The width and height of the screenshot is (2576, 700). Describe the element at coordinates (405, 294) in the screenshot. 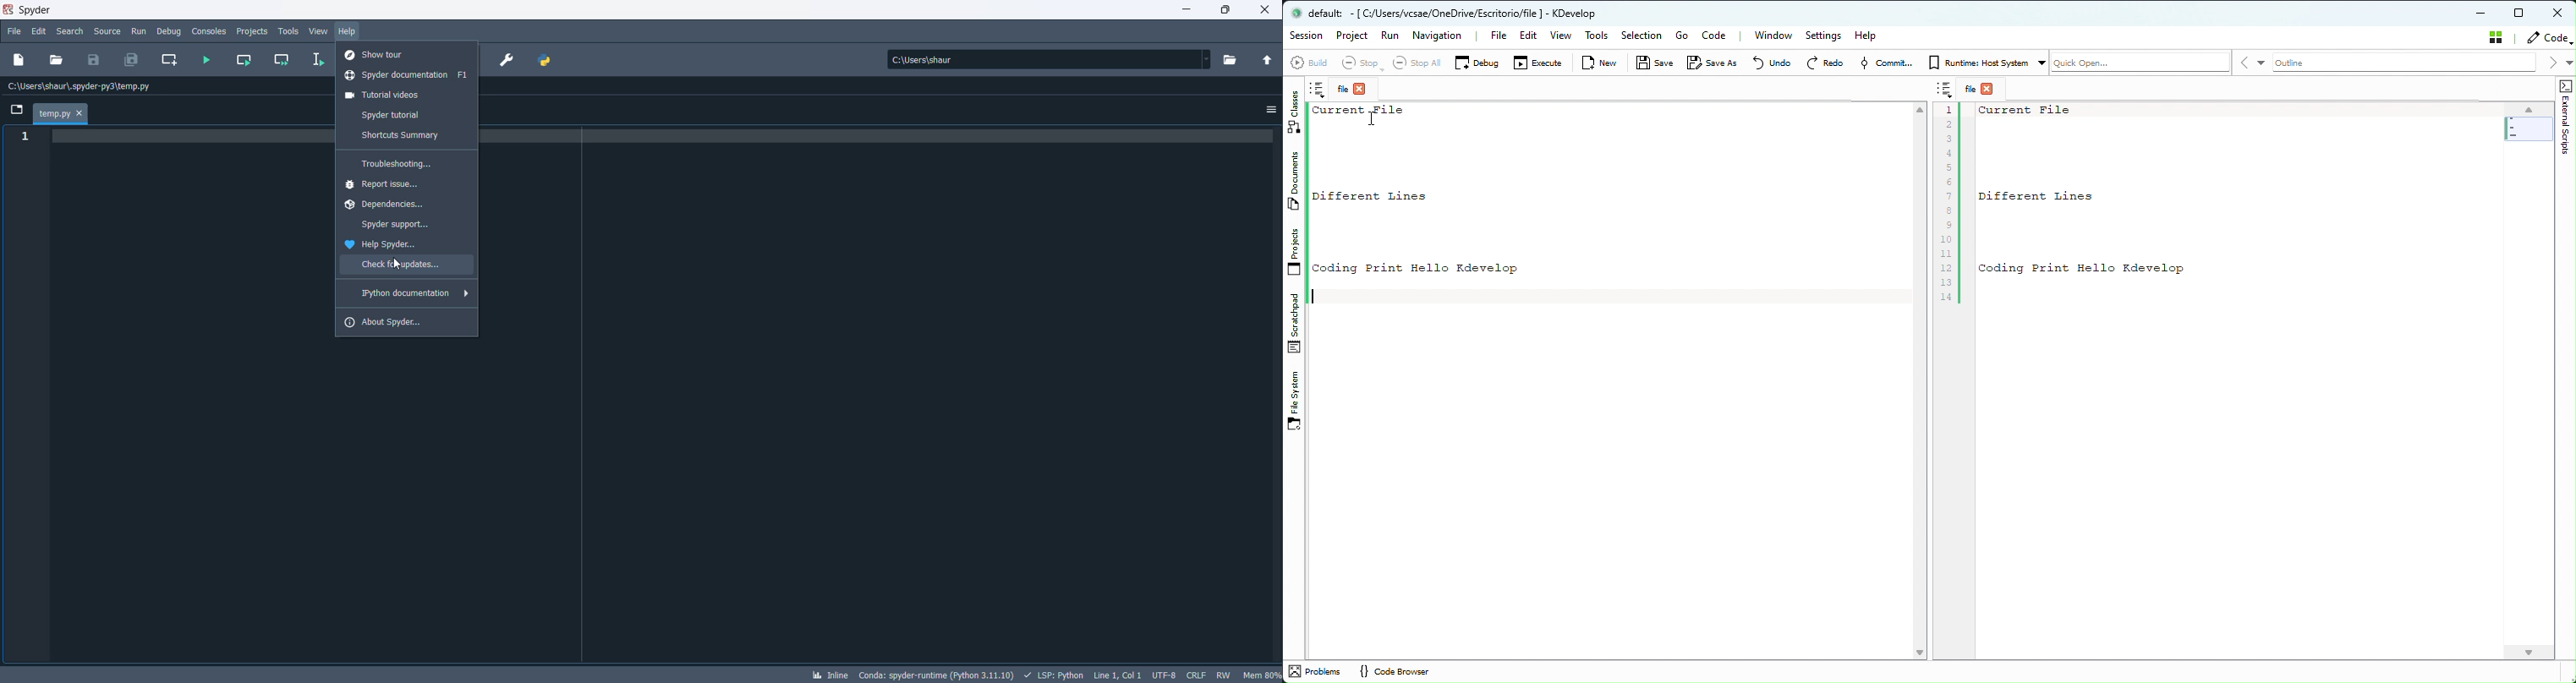

I see `python documentation` at that location.